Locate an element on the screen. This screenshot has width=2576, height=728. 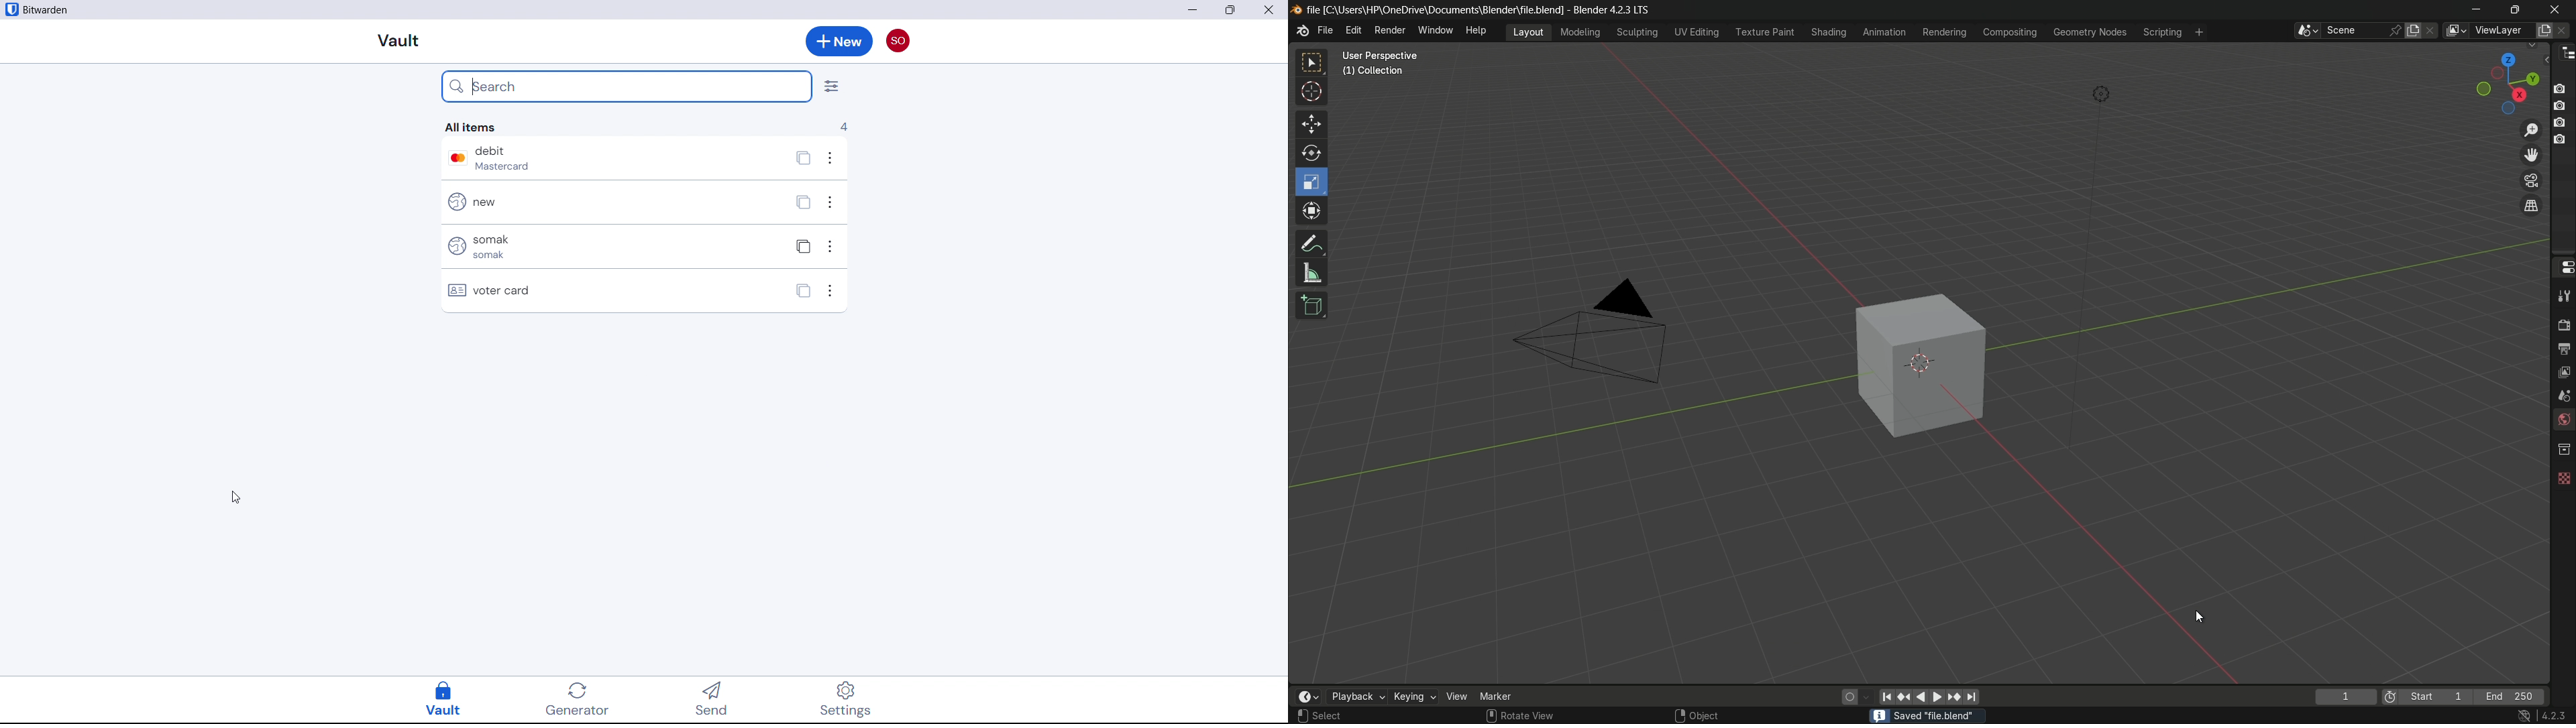
Add filter is located at coordinates (831, 86).